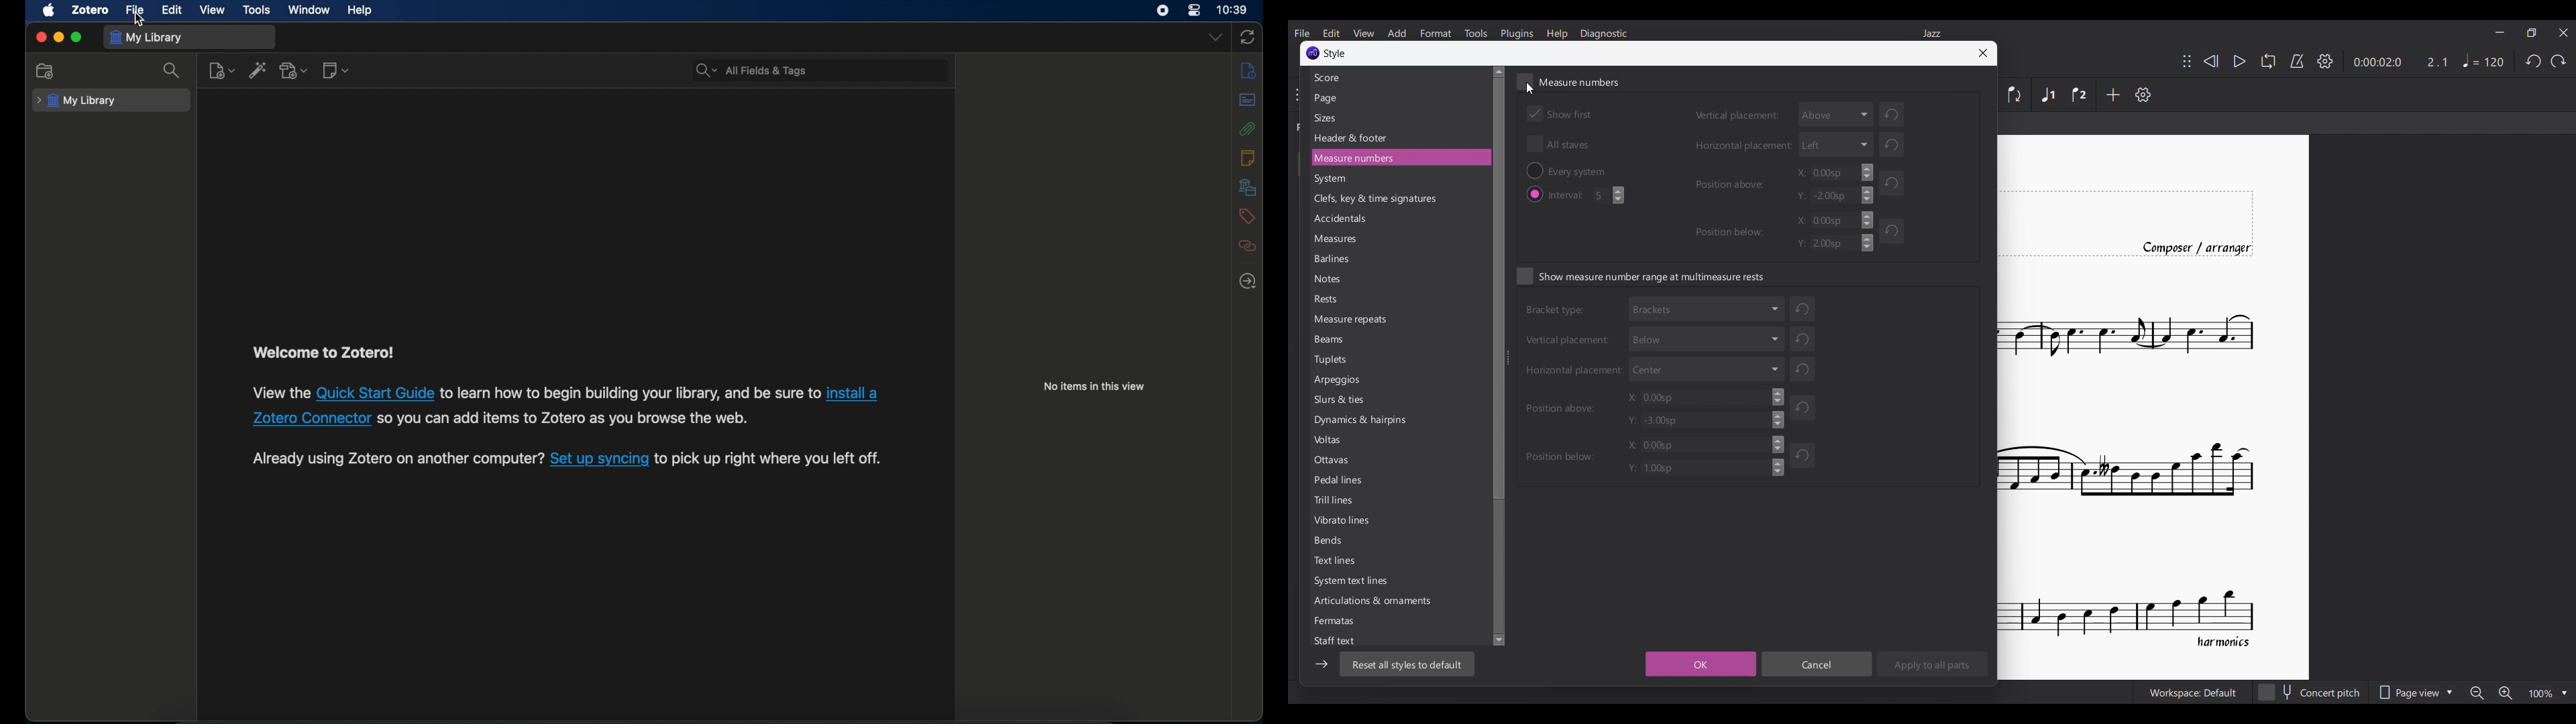  What do you see at coordinates (1365, 422) in the screenshot?
I see `Dynamic` at bounding box center [1365, 422].